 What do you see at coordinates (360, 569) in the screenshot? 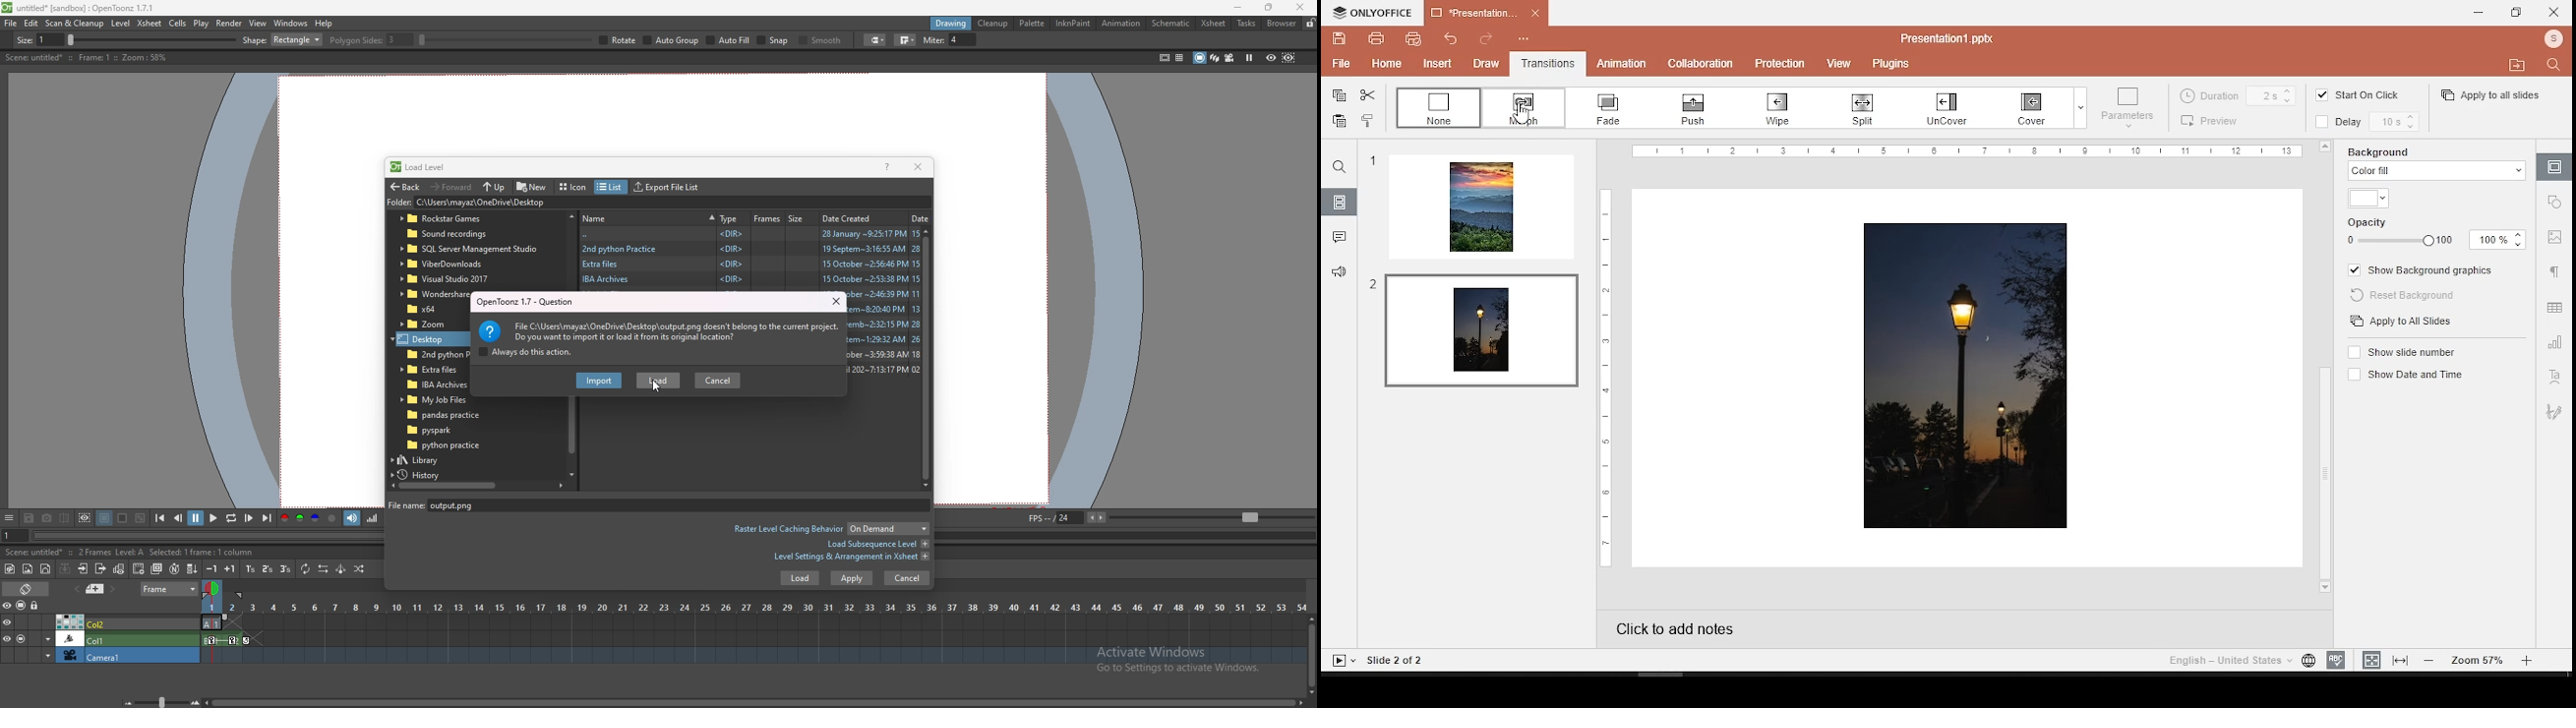
I see `random` at bounding box center [360, 569].